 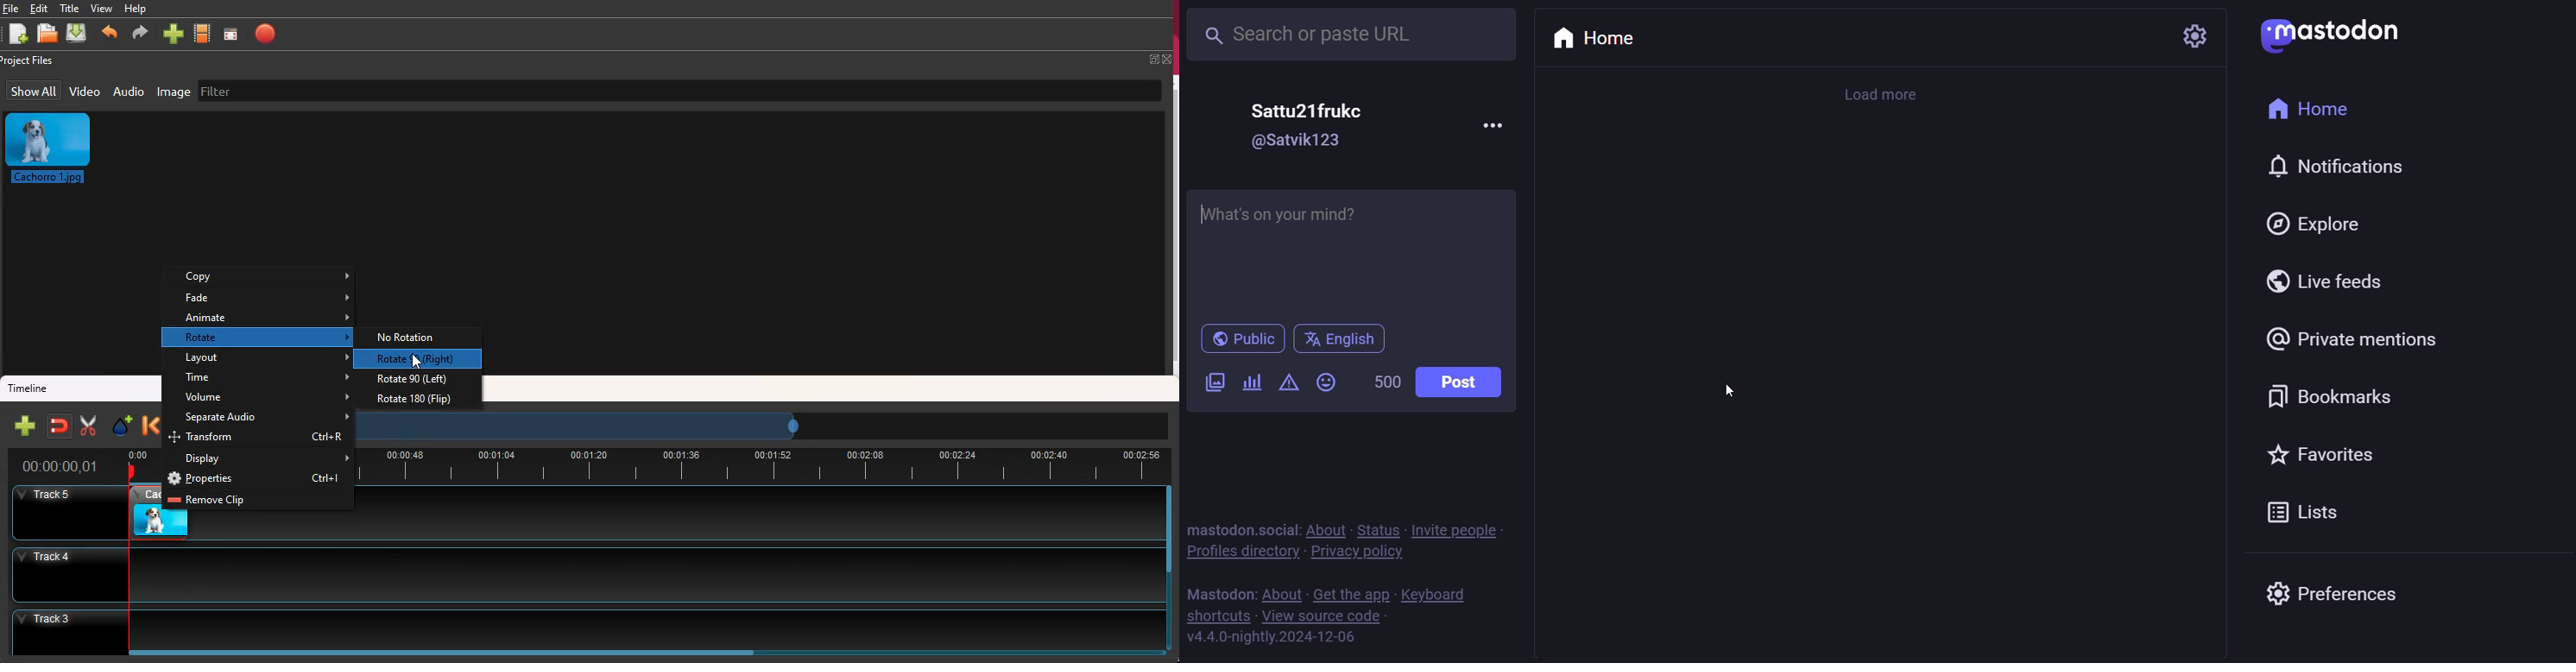 I want to click on mastodon, so click(x=2332, y=33).